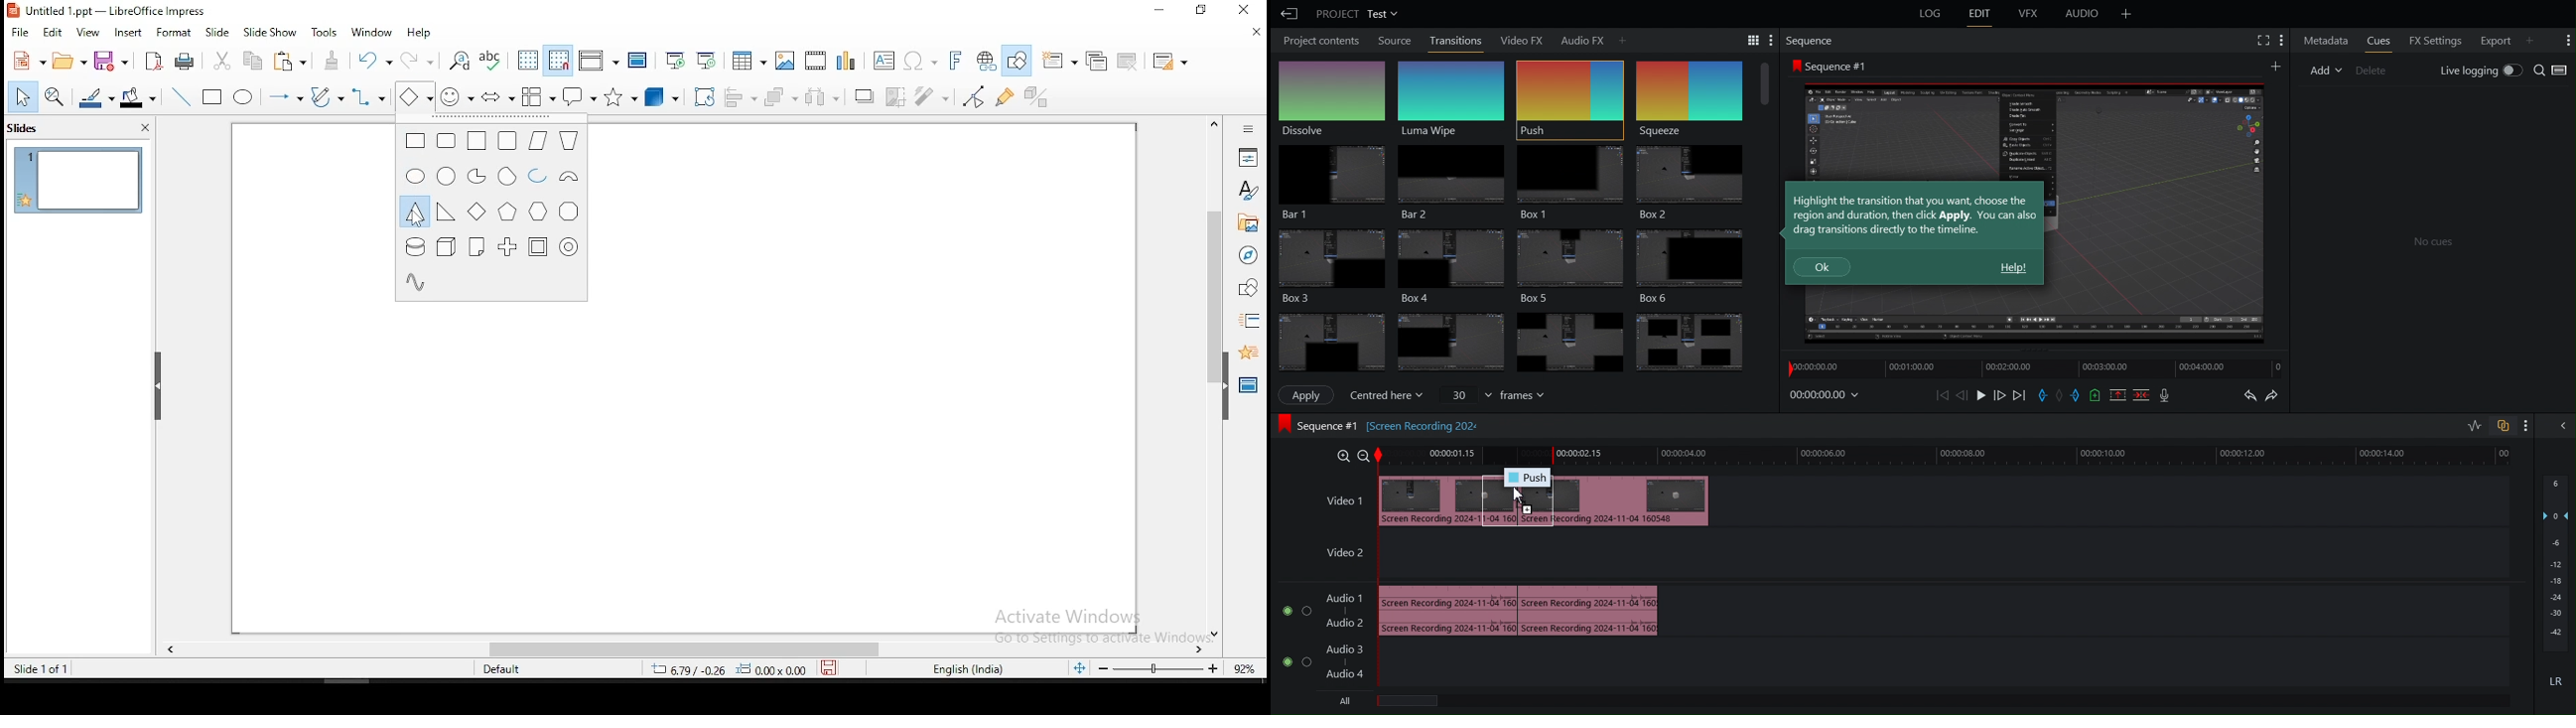 The height and width of the screenshot is (728, 2576). Describe the element at coordinates (372, 33) in the screenshot. I see `window` at that location.